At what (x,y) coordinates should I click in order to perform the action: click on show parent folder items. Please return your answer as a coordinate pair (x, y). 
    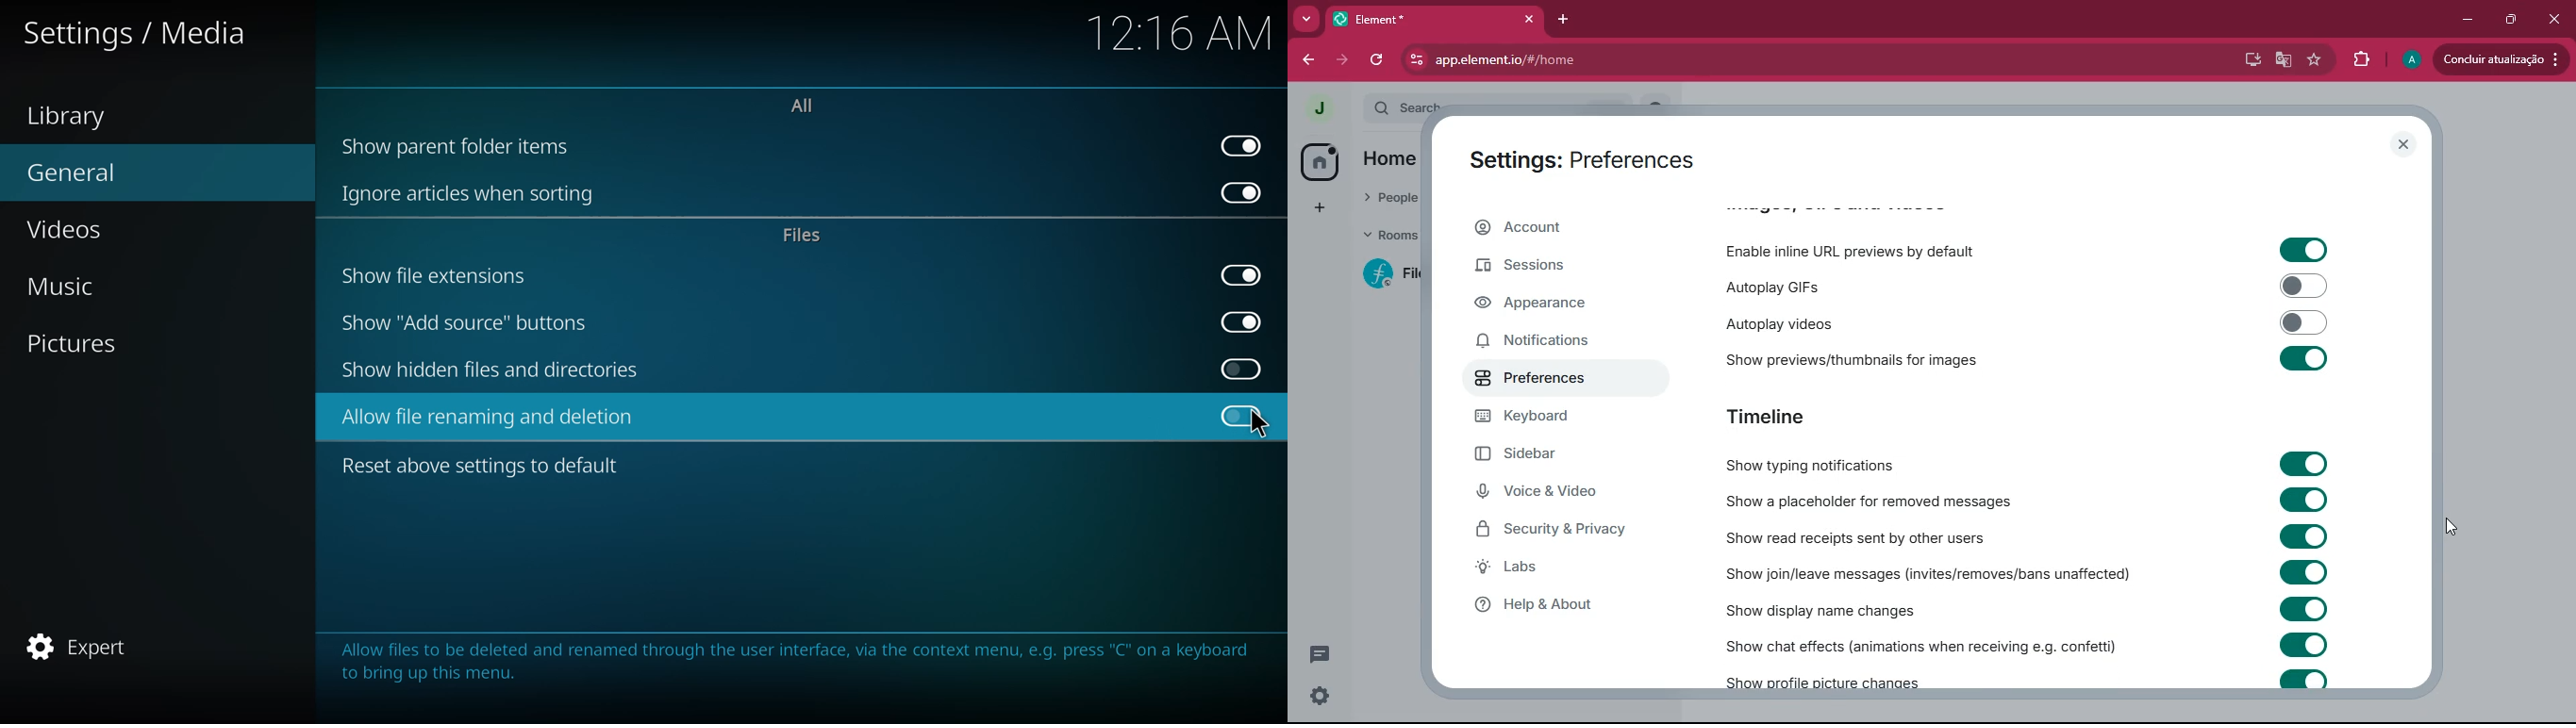
    Looking at the image, I should click on (457, 145).